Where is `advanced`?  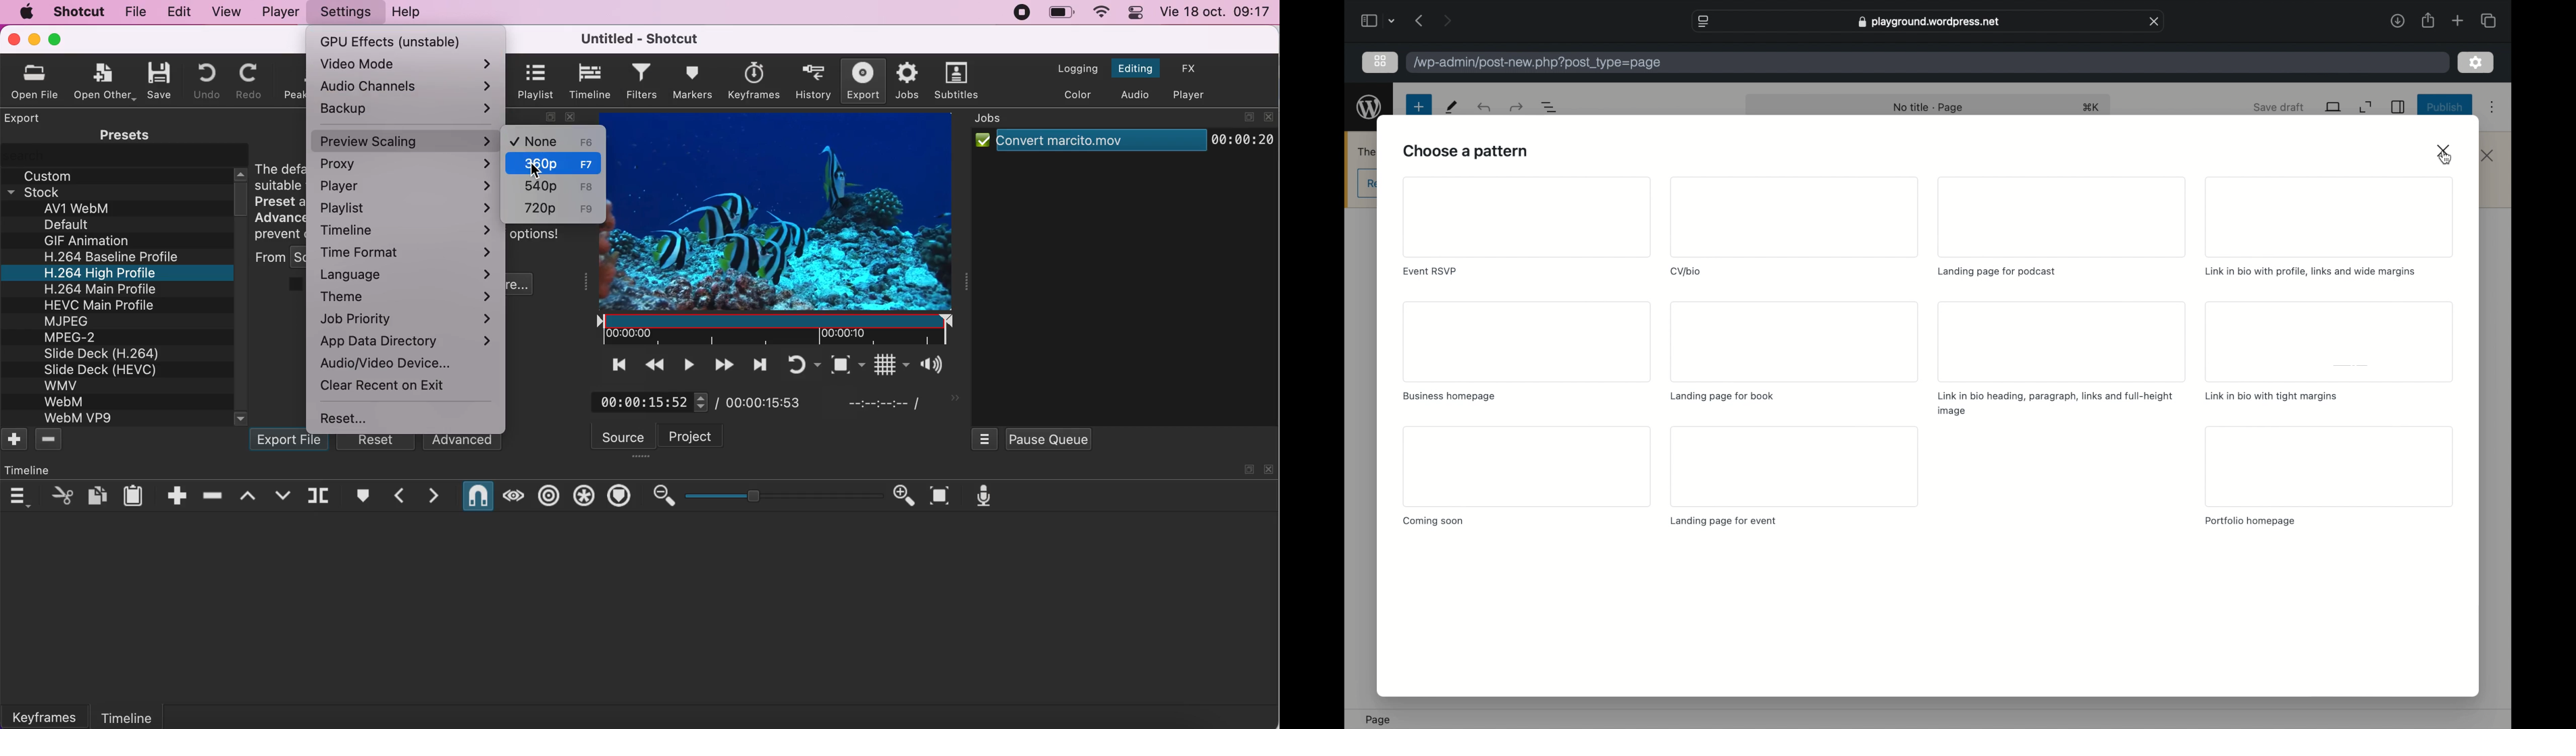
advanced is located at coordinates (463, 443).